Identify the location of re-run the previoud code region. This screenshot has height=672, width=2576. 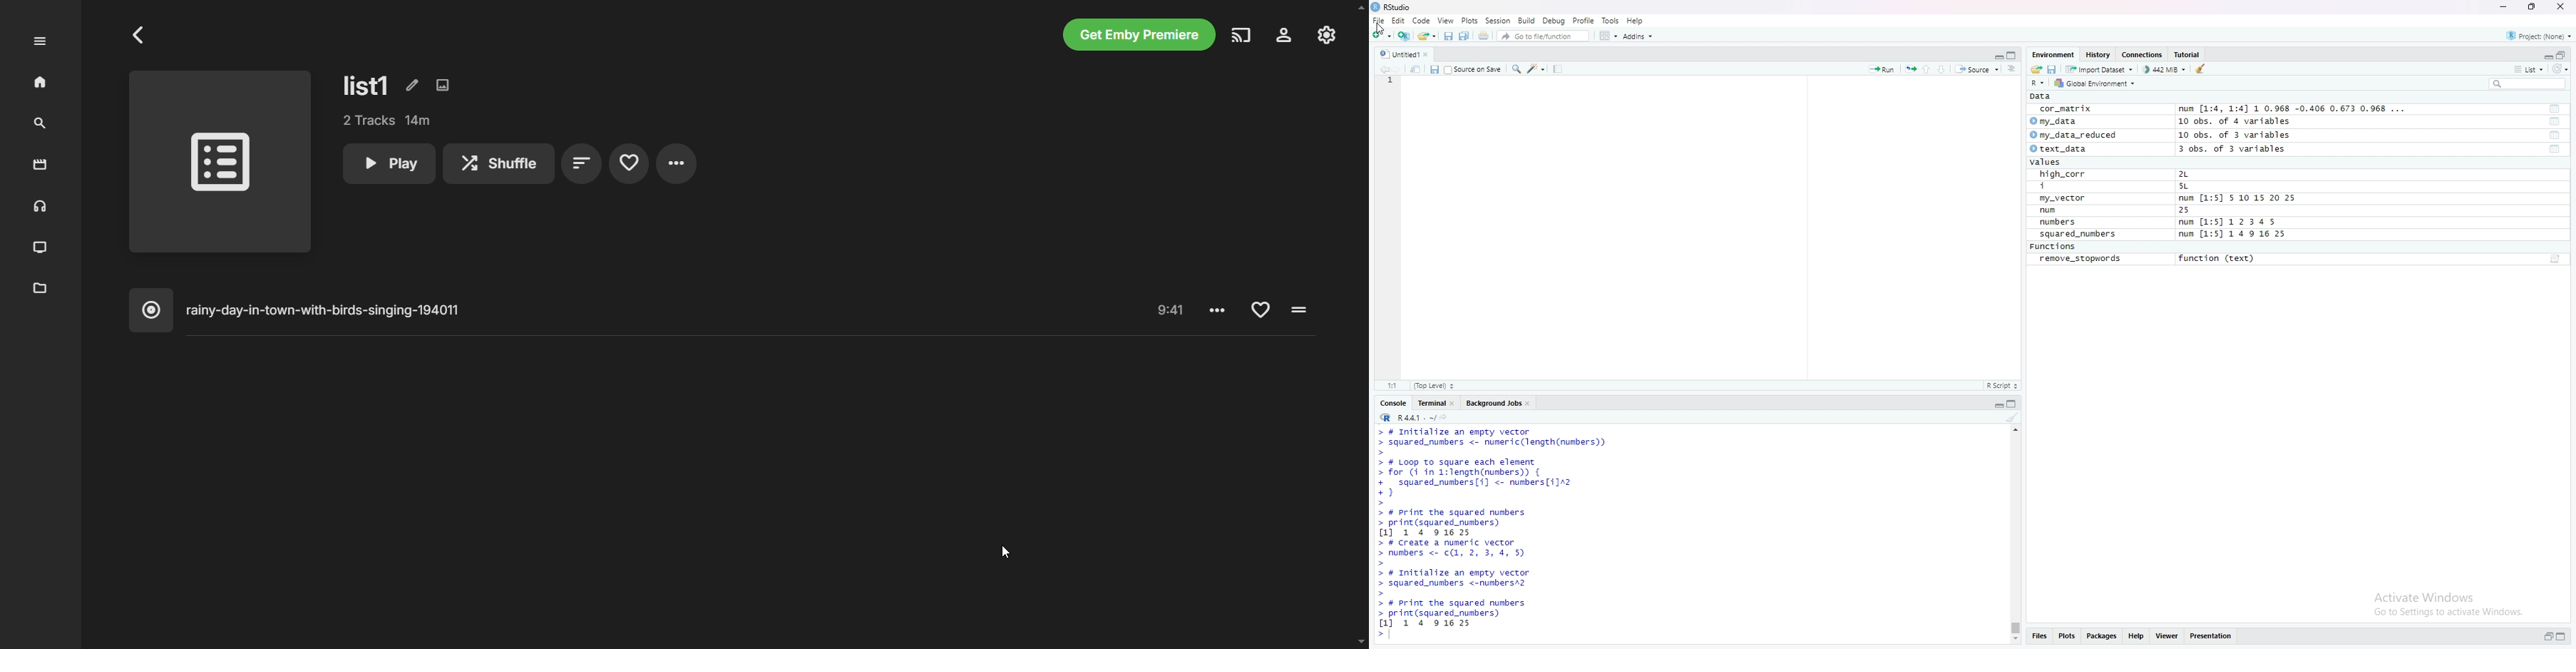
(1910, 69).